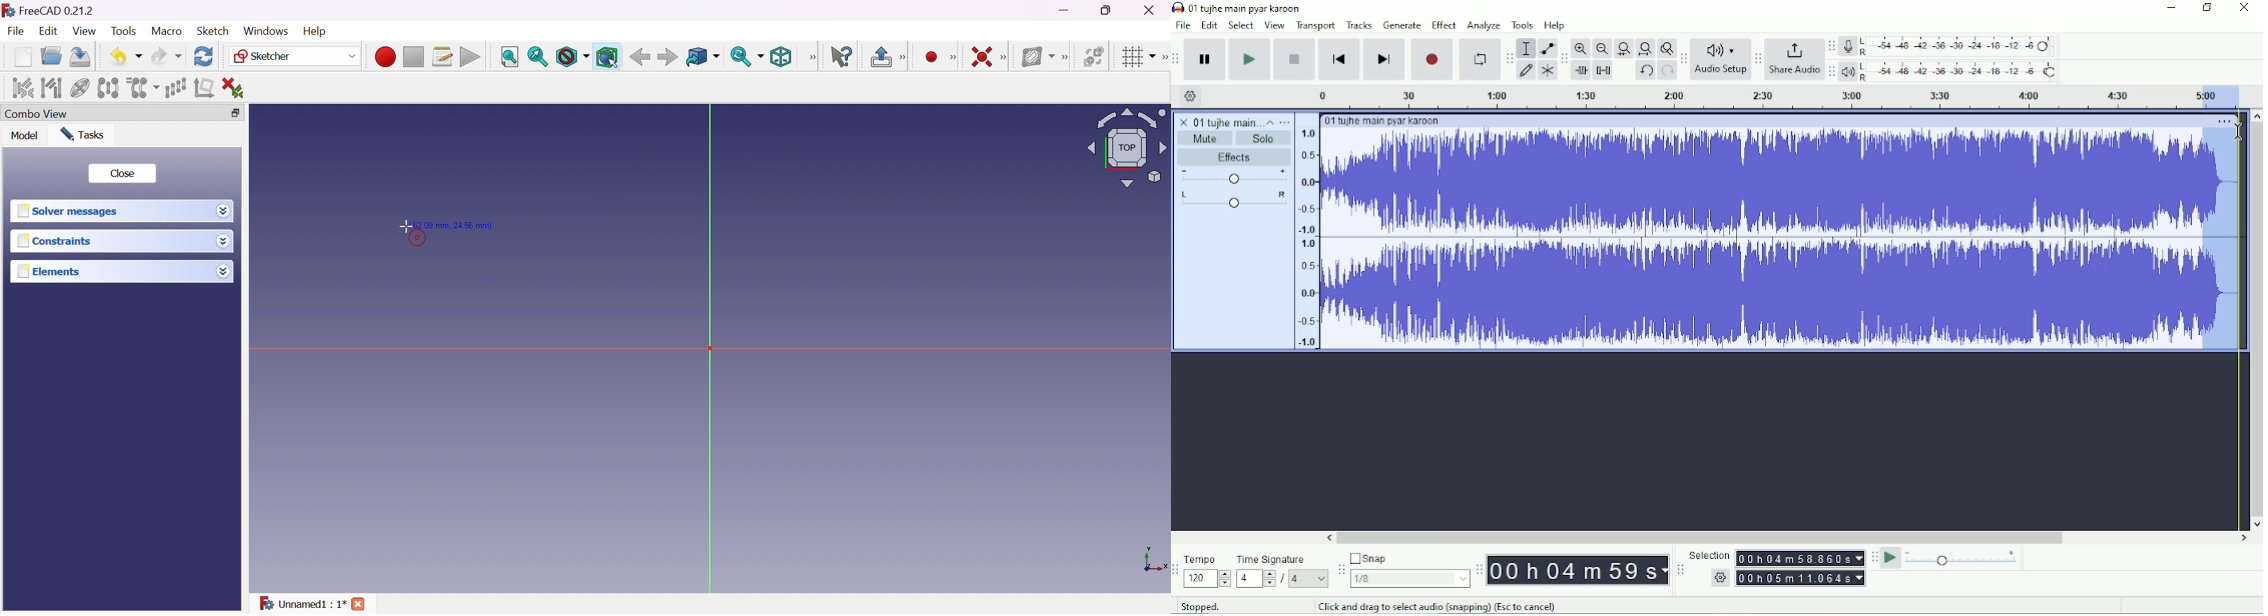 The image size is (2268, 616). I want to click on Close, so click(121, 173).